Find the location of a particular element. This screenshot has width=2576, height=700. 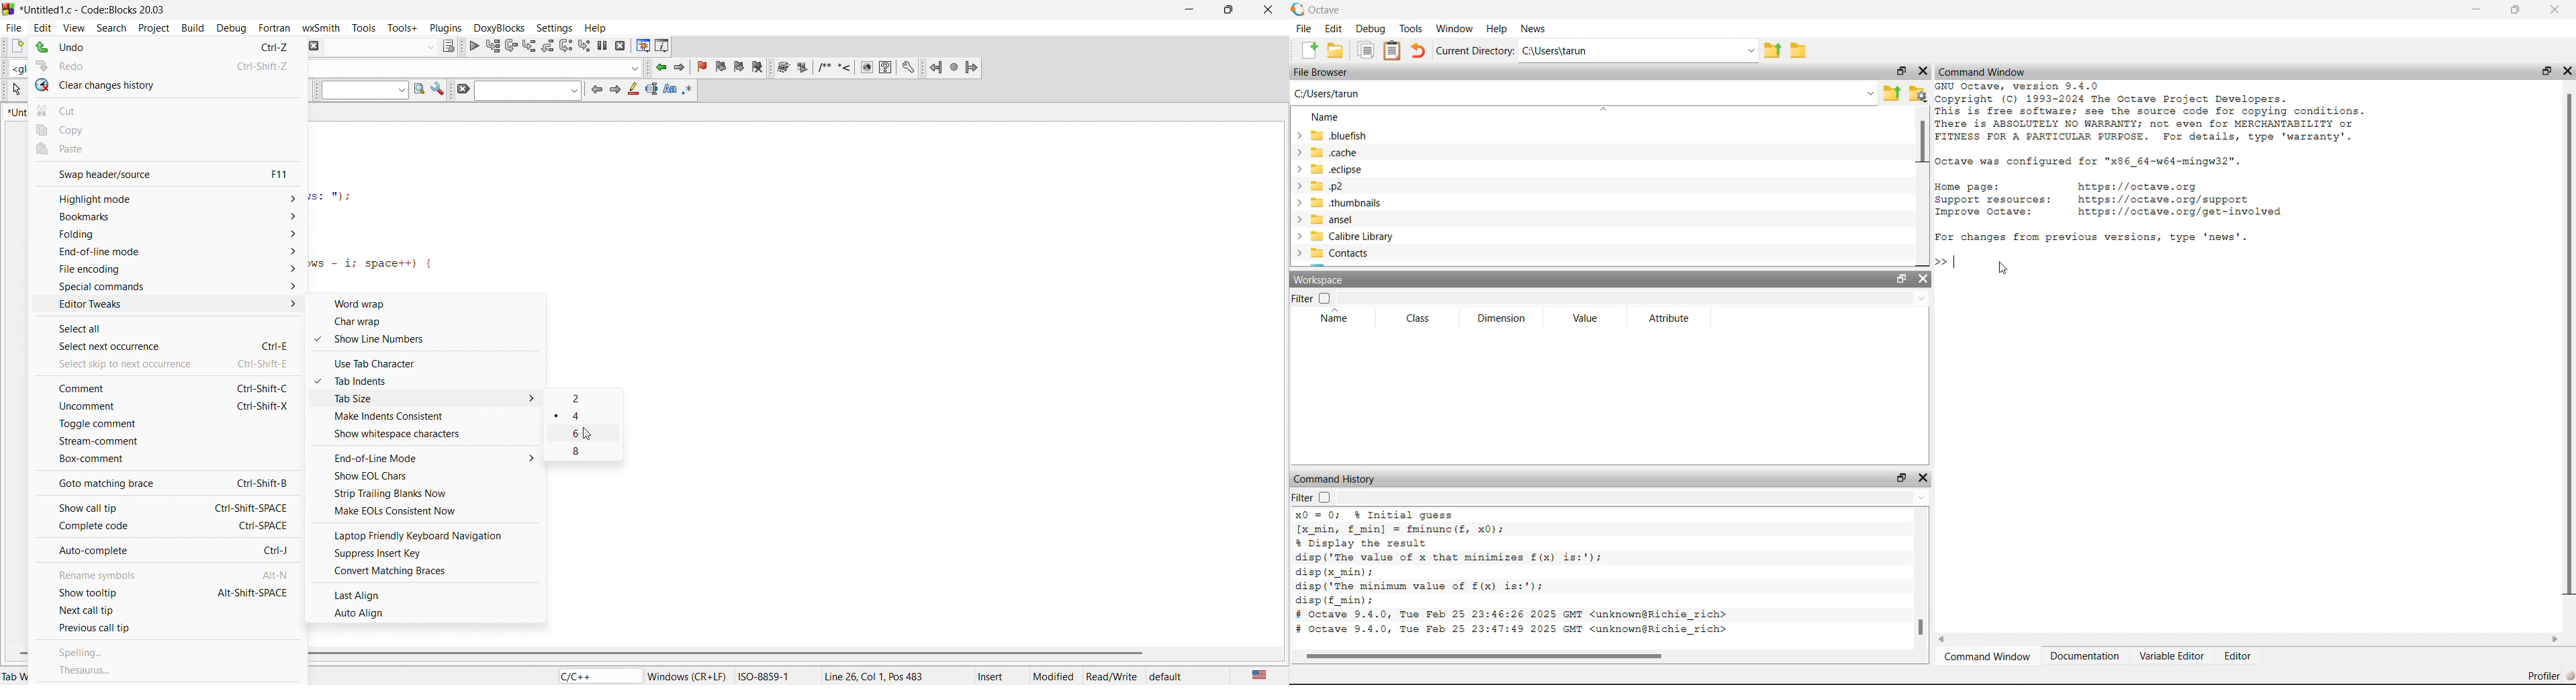

edit  is located at coordinates (46, 24).